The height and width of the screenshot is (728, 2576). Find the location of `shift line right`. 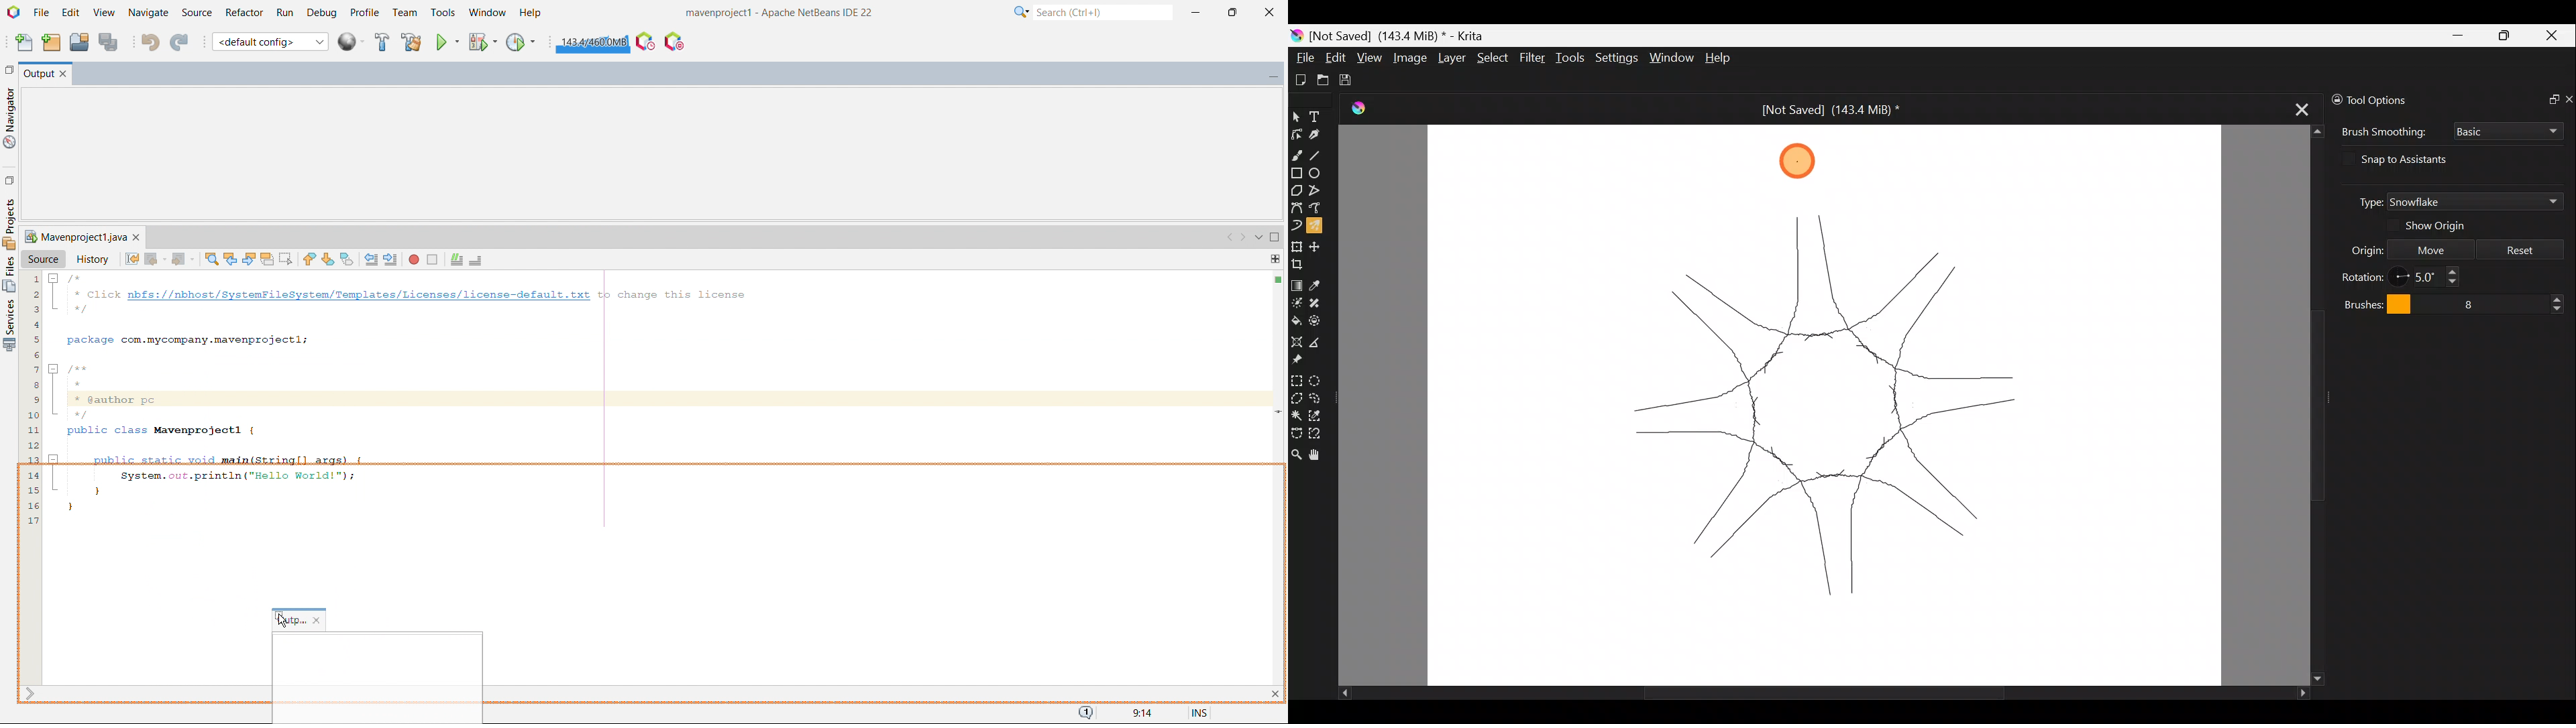

shift line right is located at coordinates (392, 259).